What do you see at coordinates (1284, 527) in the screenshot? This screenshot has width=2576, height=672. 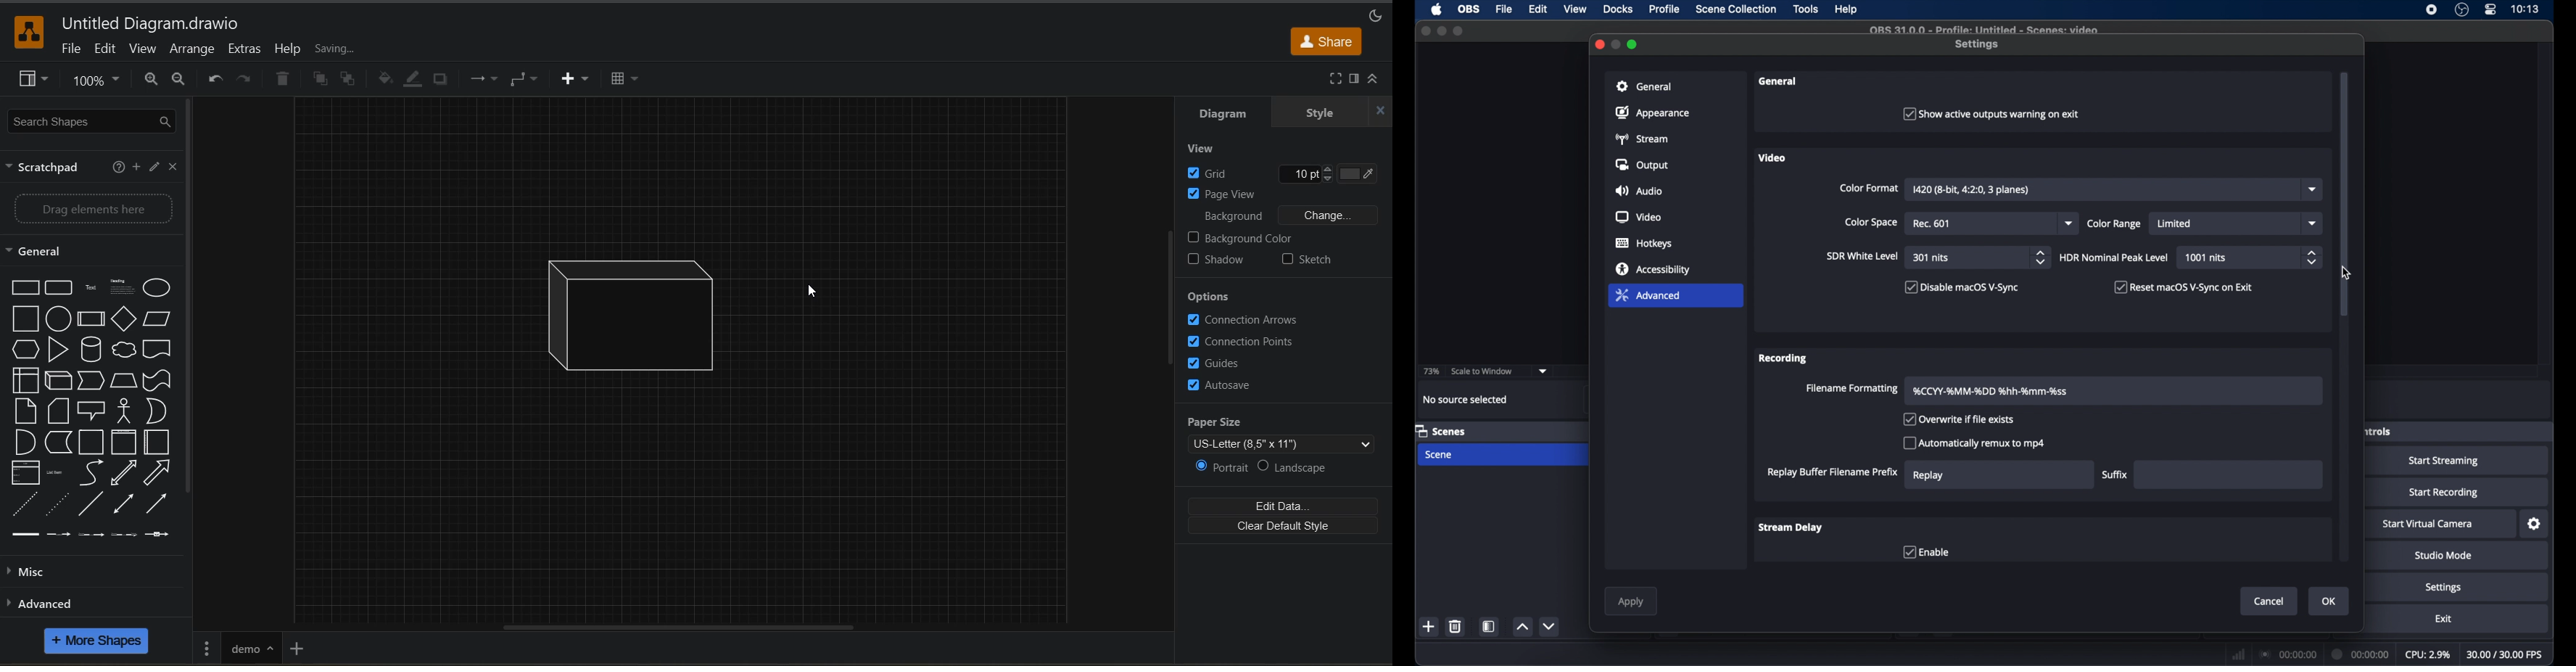 I see `clear default style` at bounding box center [1284, 527].